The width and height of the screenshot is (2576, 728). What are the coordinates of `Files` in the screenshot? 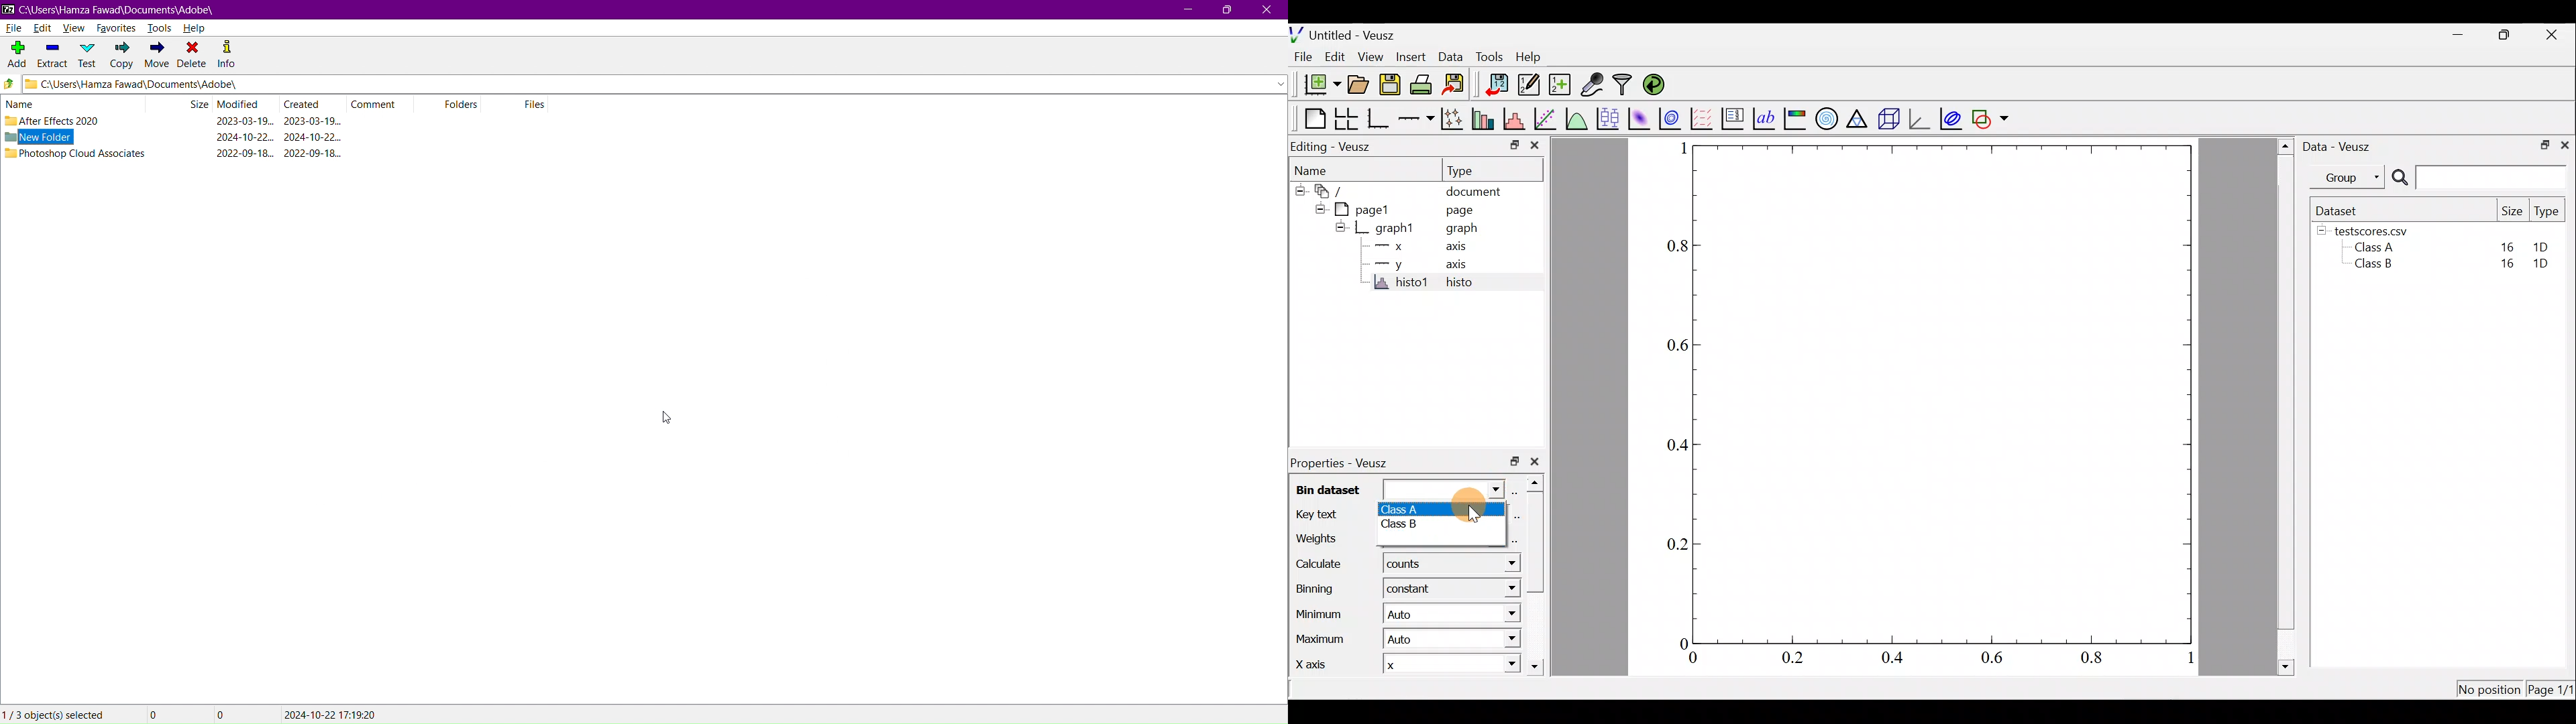 It's located at (518, 105).